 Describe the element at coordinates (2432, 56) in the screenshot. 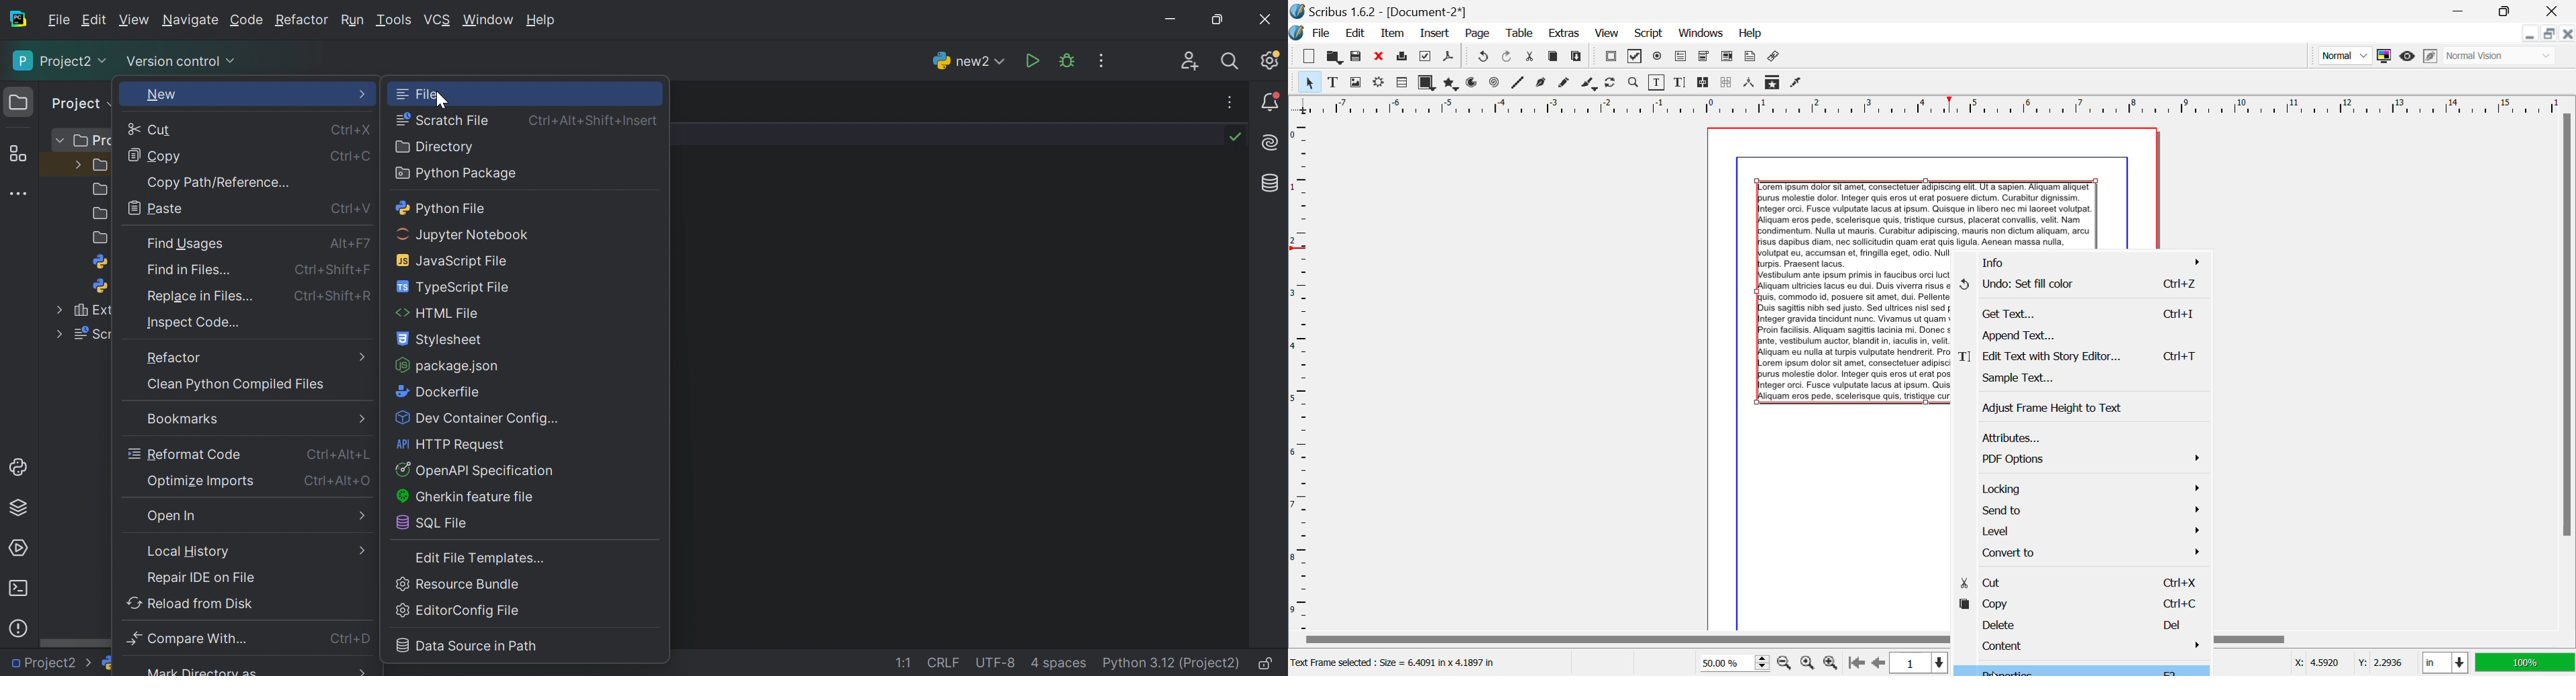

I see `Edit in Preview Mode` at that location.